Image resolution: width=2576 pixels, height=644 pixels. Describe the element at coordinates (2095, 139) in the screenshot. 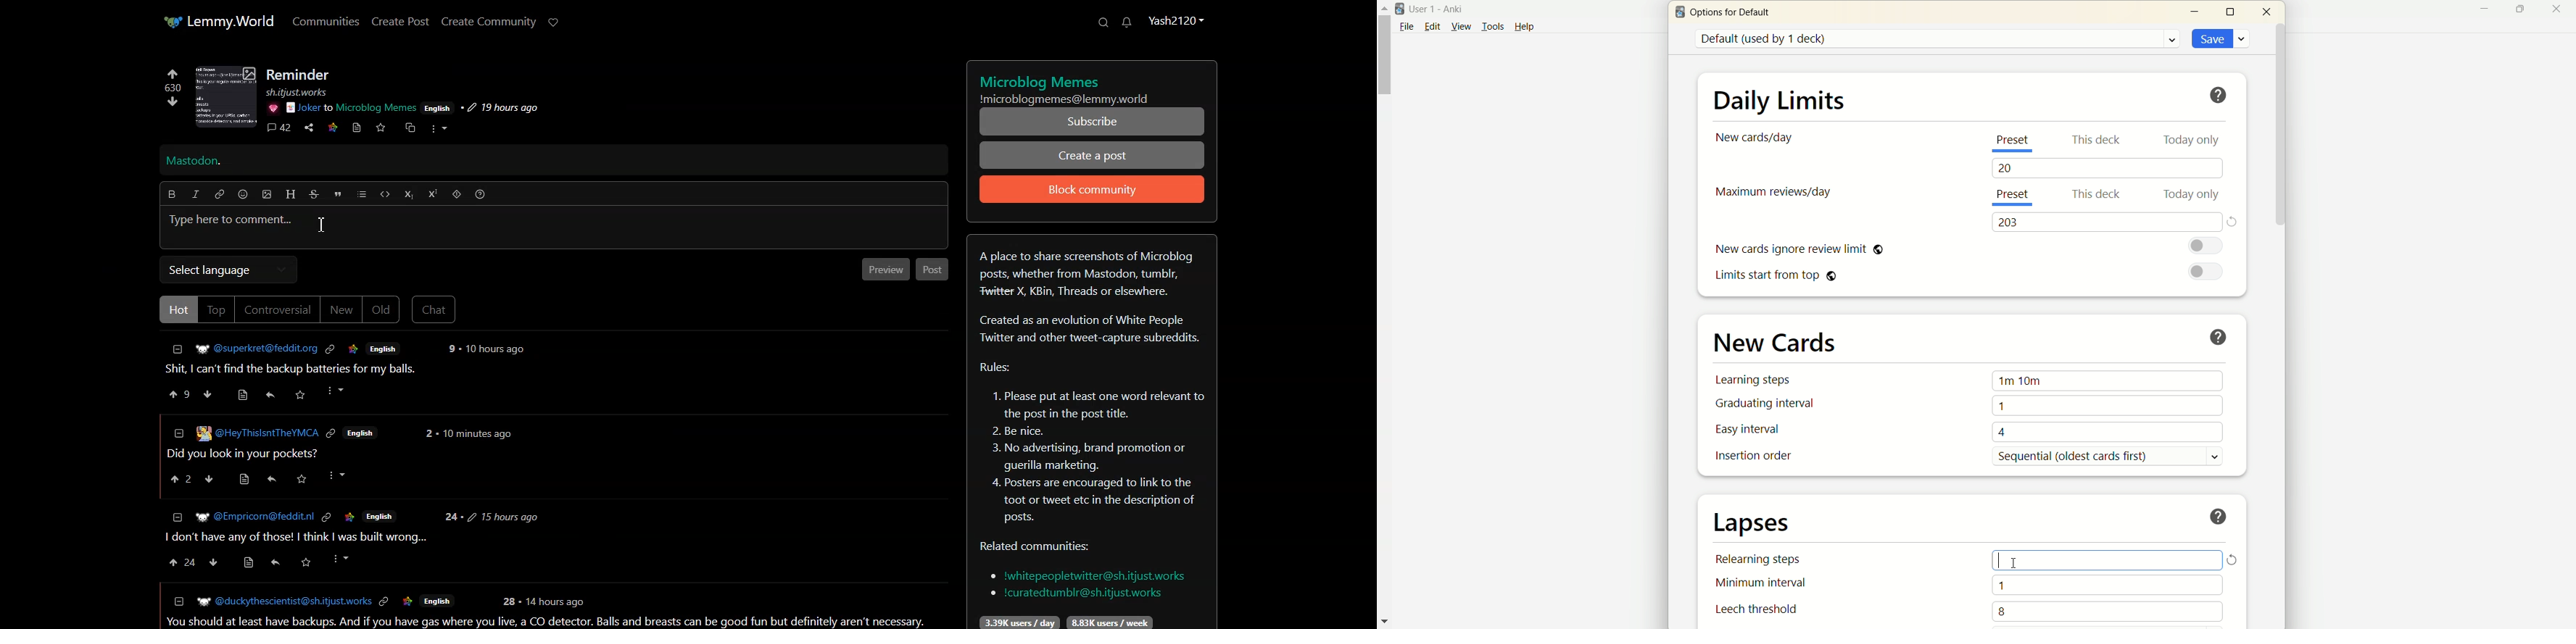

I see `this deck` at that location.